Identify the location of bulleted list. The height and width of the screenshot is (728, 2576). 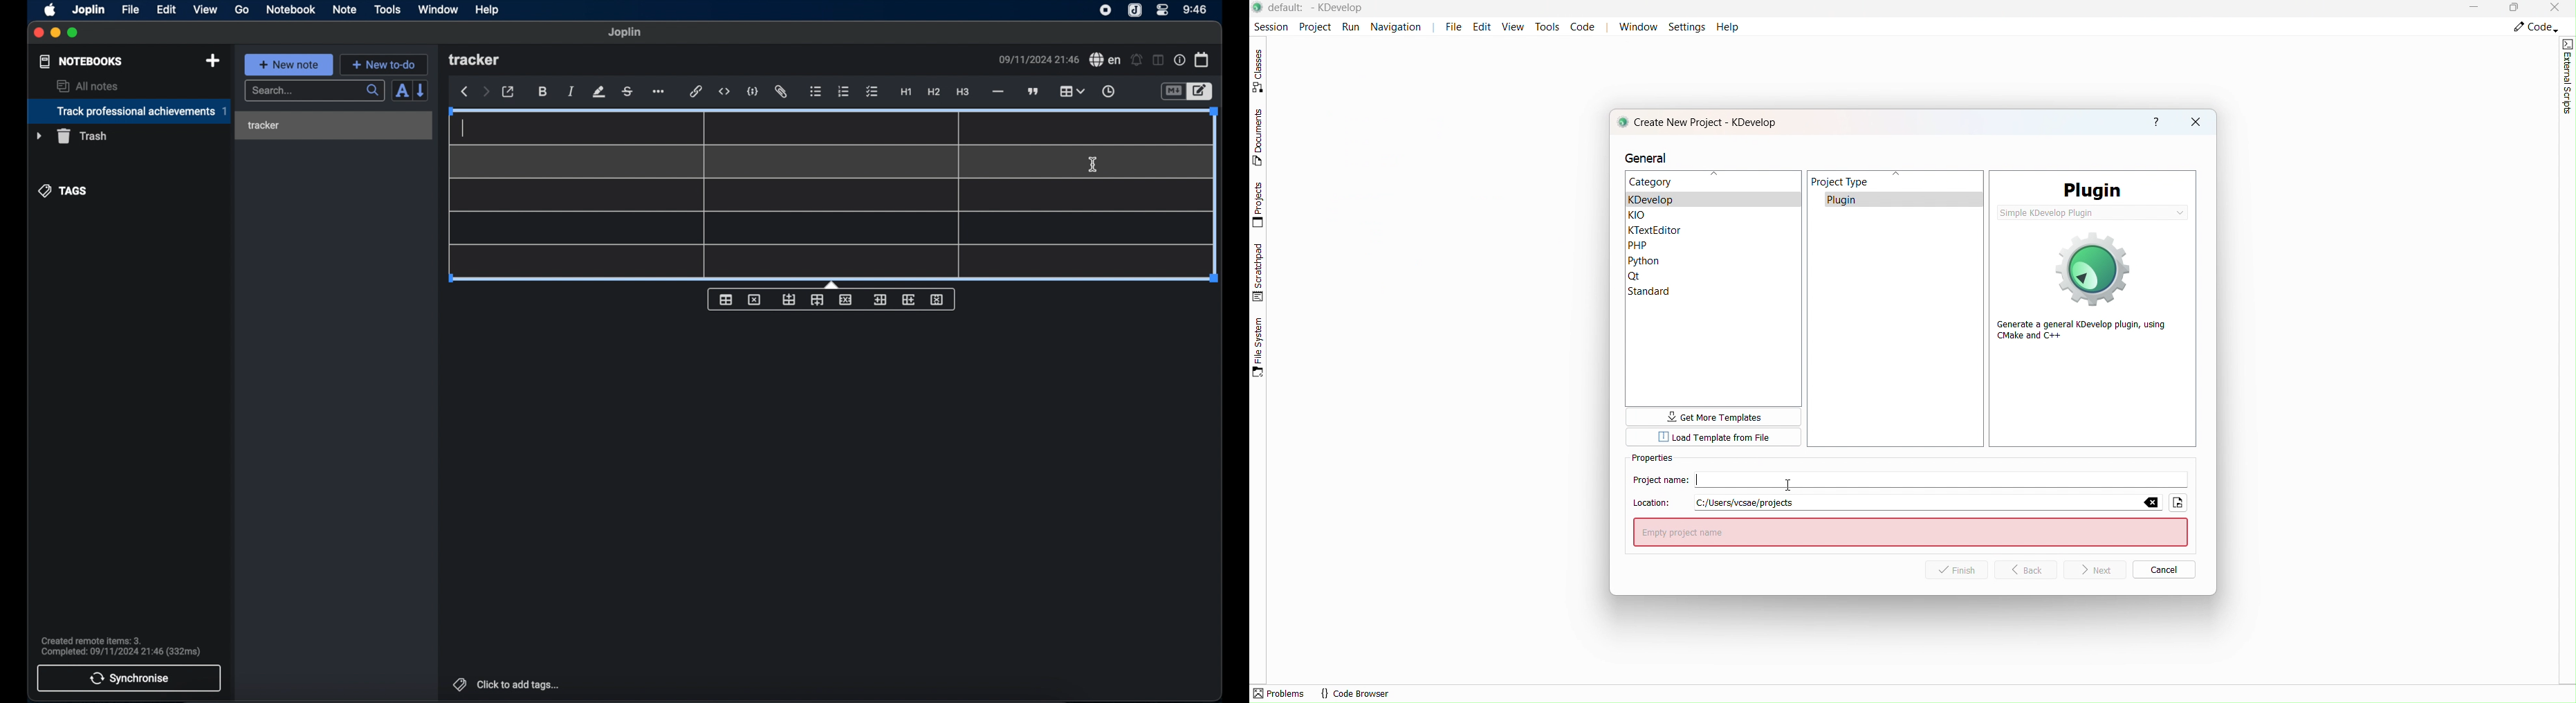
(816, 92).